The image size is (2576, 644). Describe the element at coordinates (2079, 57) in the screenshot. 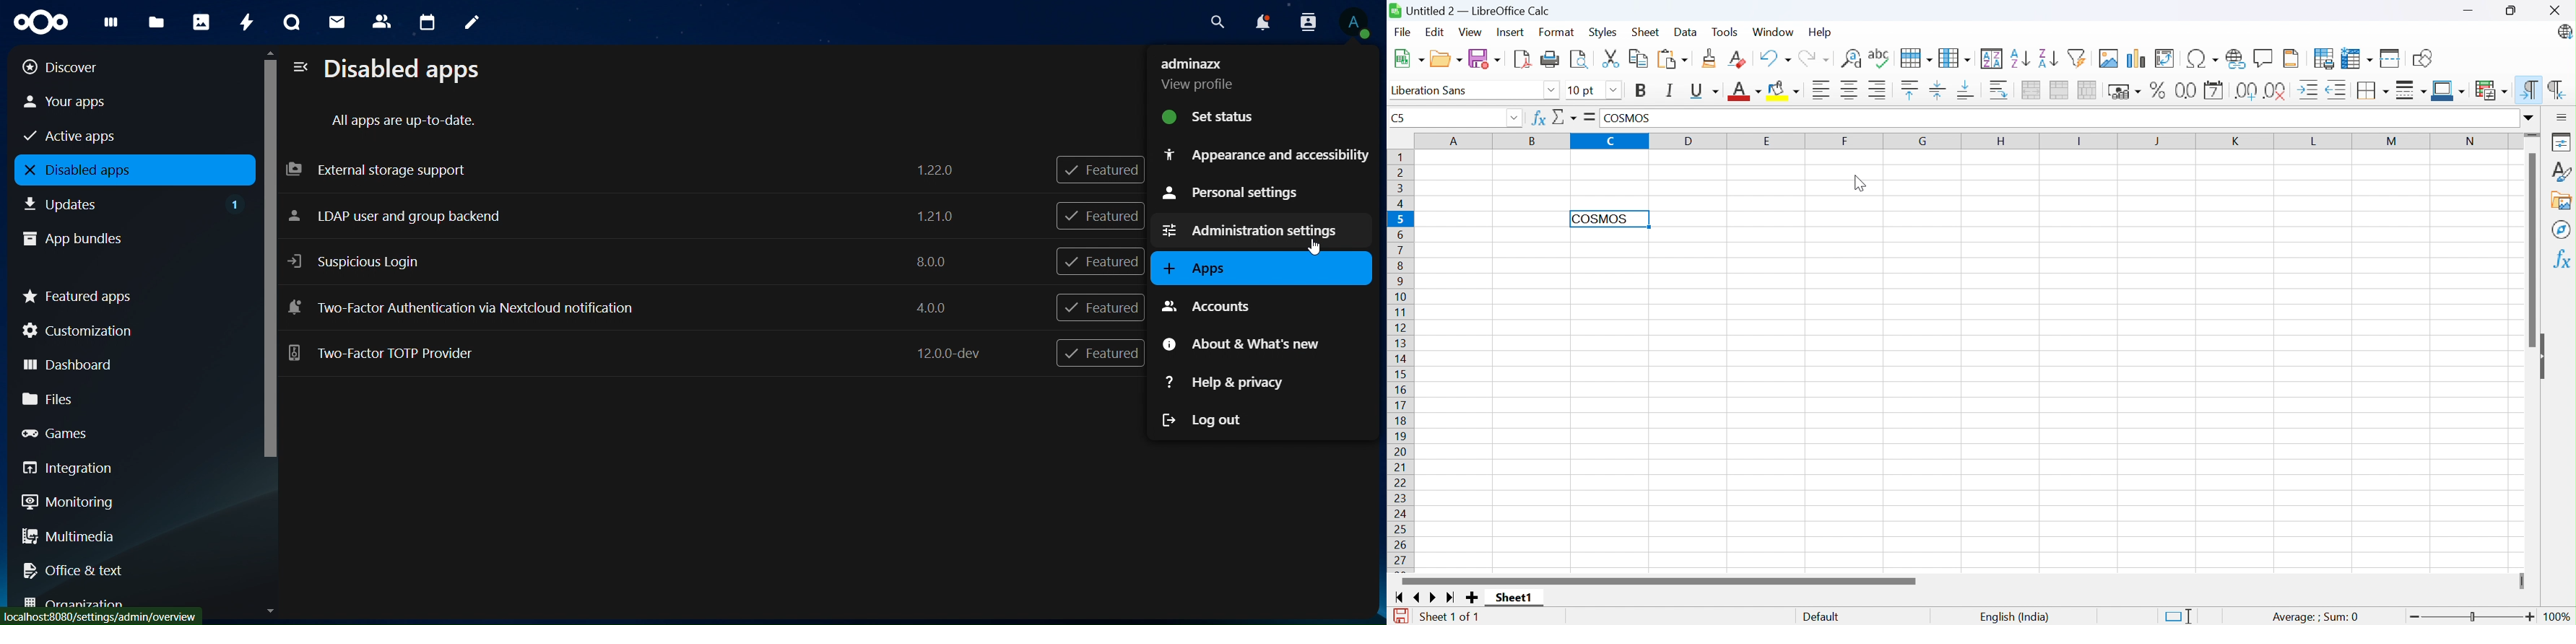

I see `Auto filter` at that location.